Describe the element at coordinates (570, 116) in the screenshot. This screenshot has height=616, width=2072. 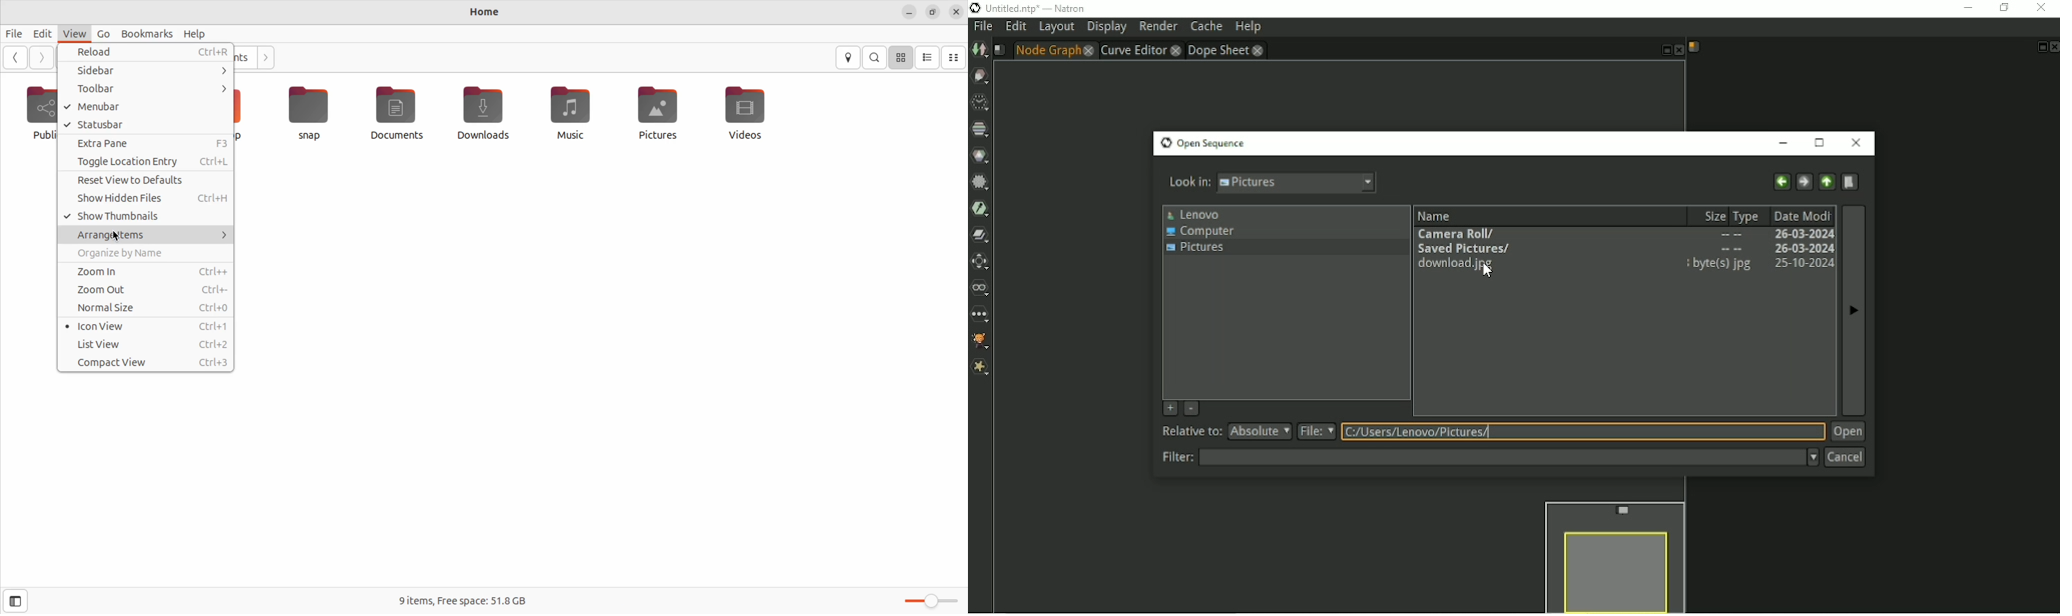
I see `music` at that location.